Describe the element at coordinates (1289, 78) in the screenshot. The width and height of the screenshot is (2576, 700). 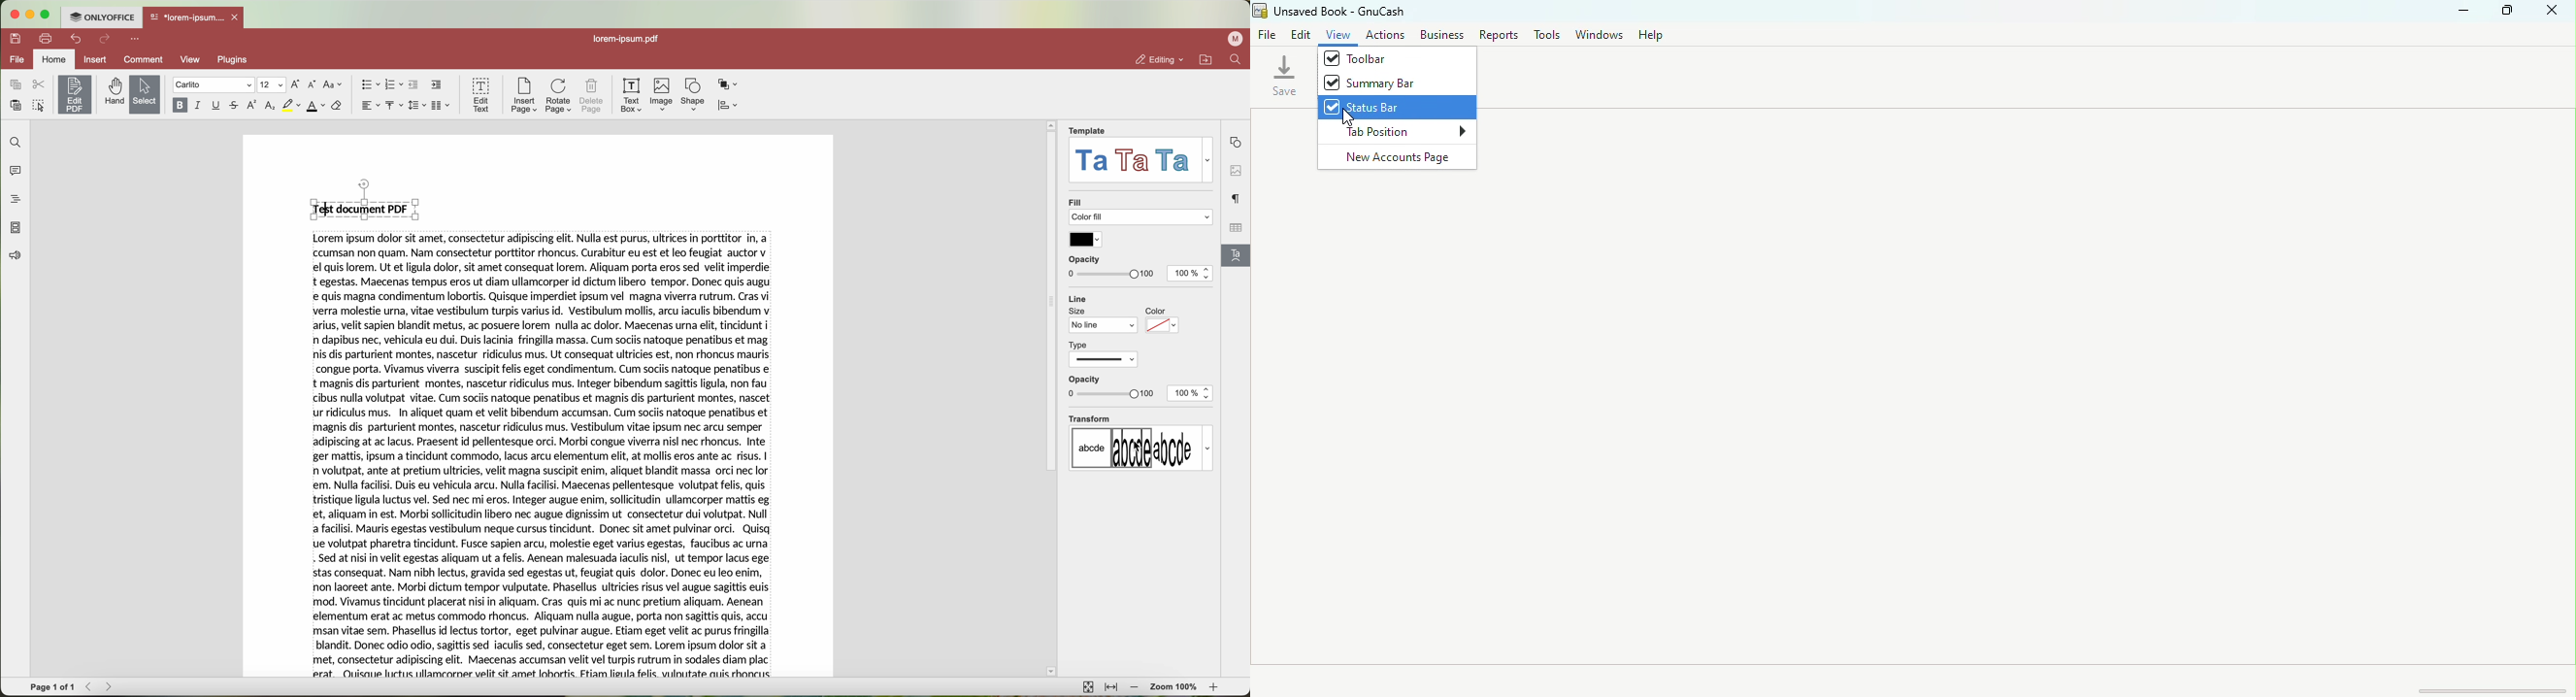
I see `save` at that location.